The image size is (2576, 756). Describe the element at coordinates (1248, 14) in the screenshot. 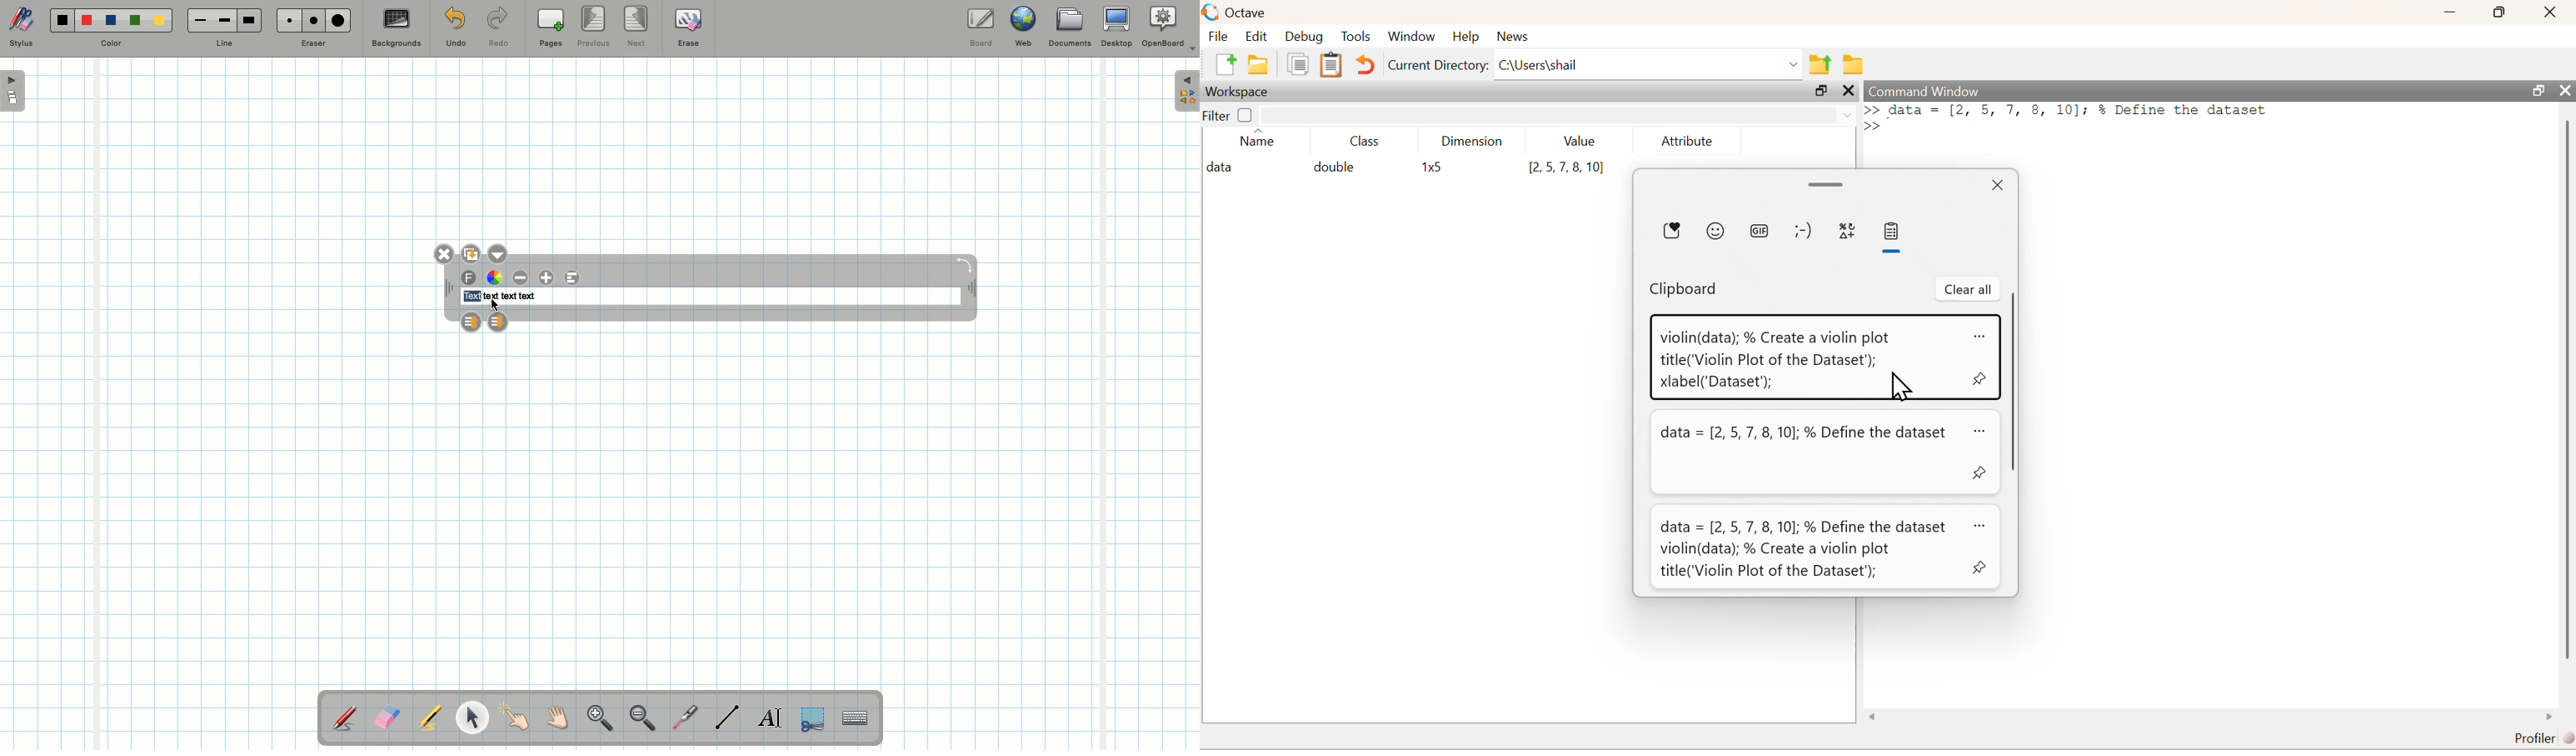

I see `octave` at that location.